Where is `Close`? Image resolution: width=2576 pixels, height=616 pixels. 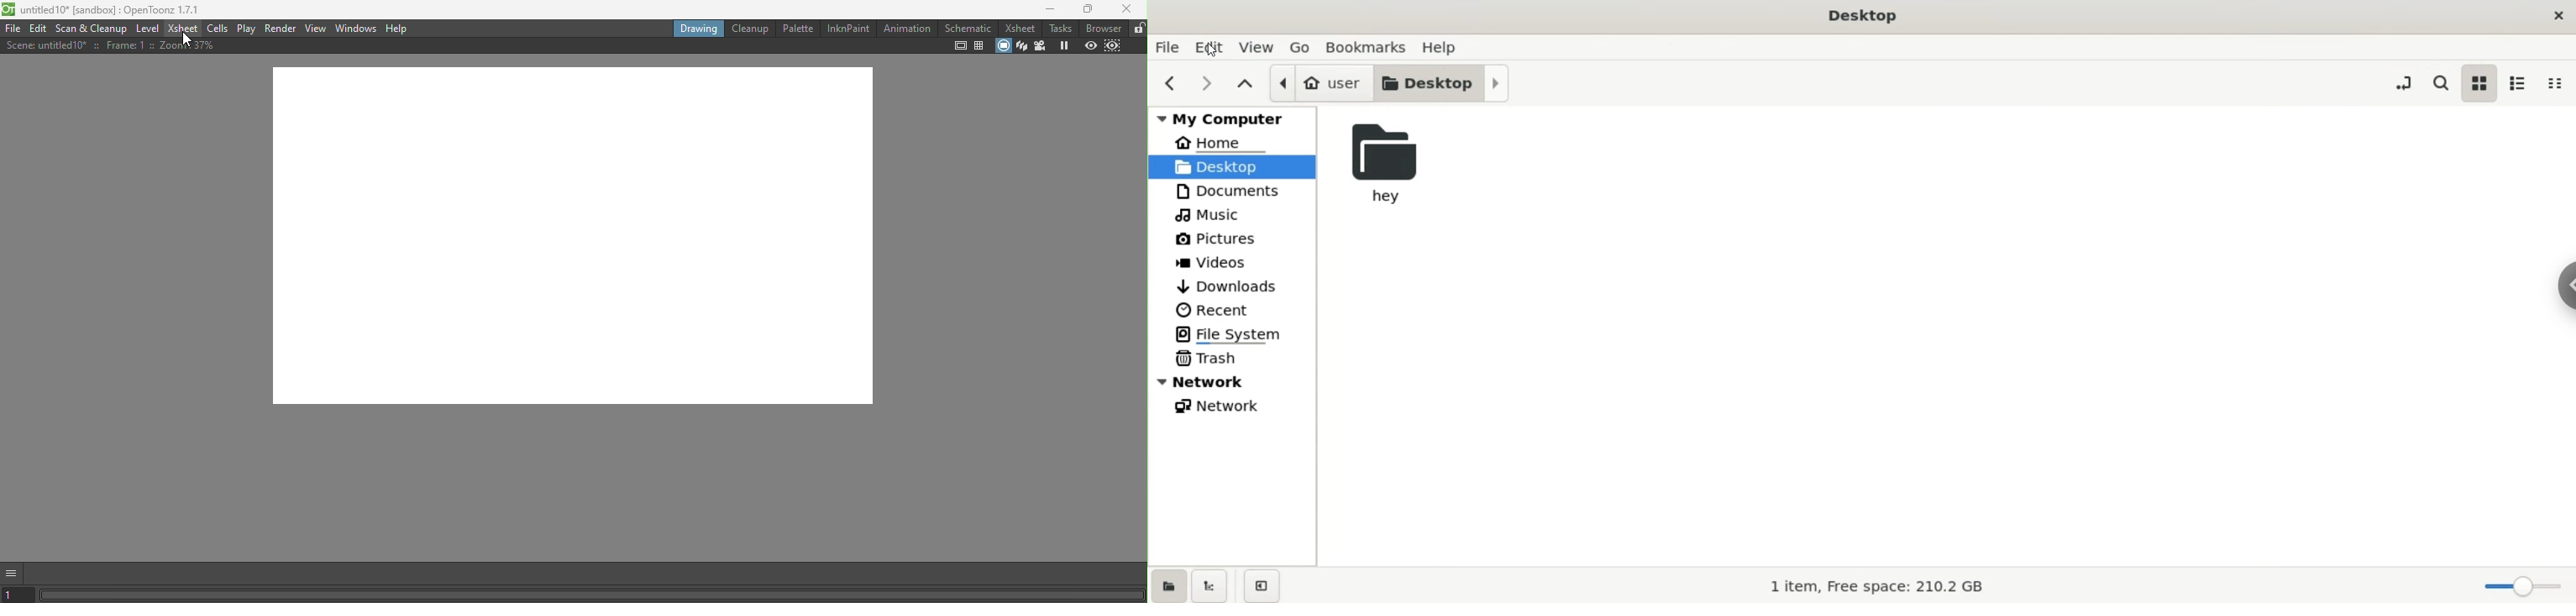
Close is located at coordinates (1128, 11).